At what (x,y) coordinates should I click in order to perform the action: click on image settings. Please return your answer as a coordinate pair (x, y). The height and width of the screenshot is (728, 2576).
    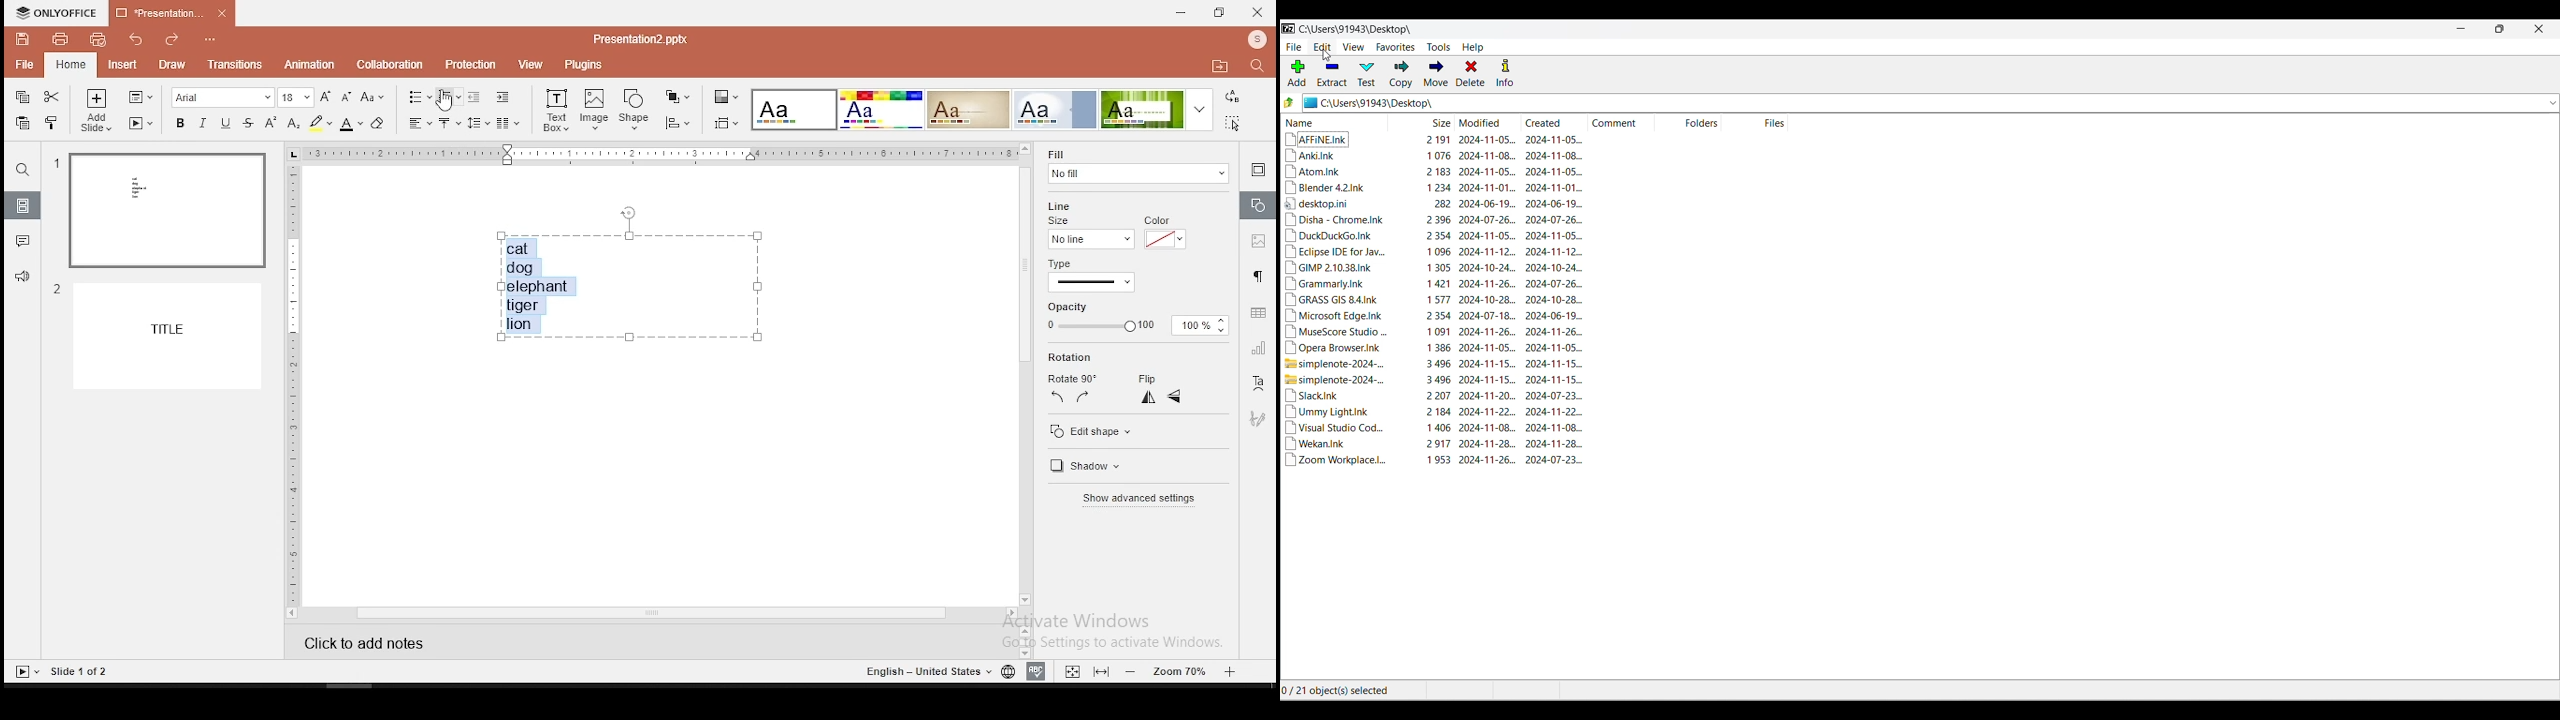
    Looking at the image, I should click on (1258, 240).